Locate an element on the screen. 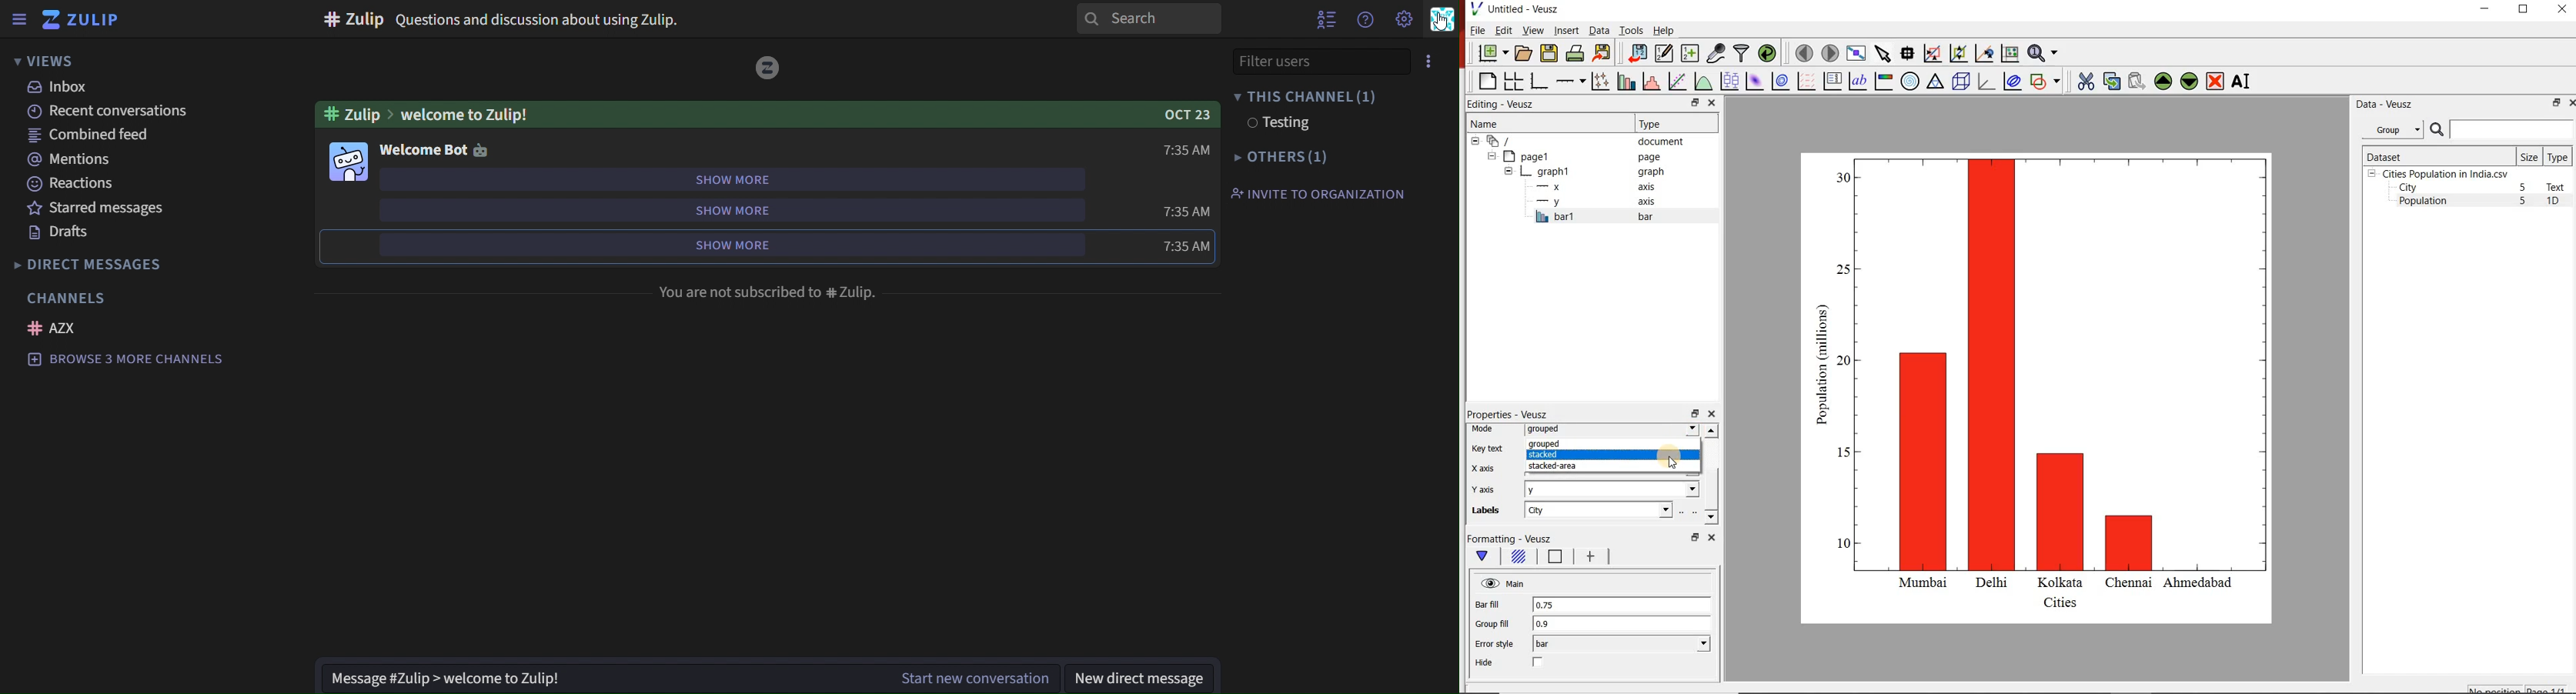 The height and width of the screenshot is (700, 2576). cursor is located at coordinates (1443, 25).